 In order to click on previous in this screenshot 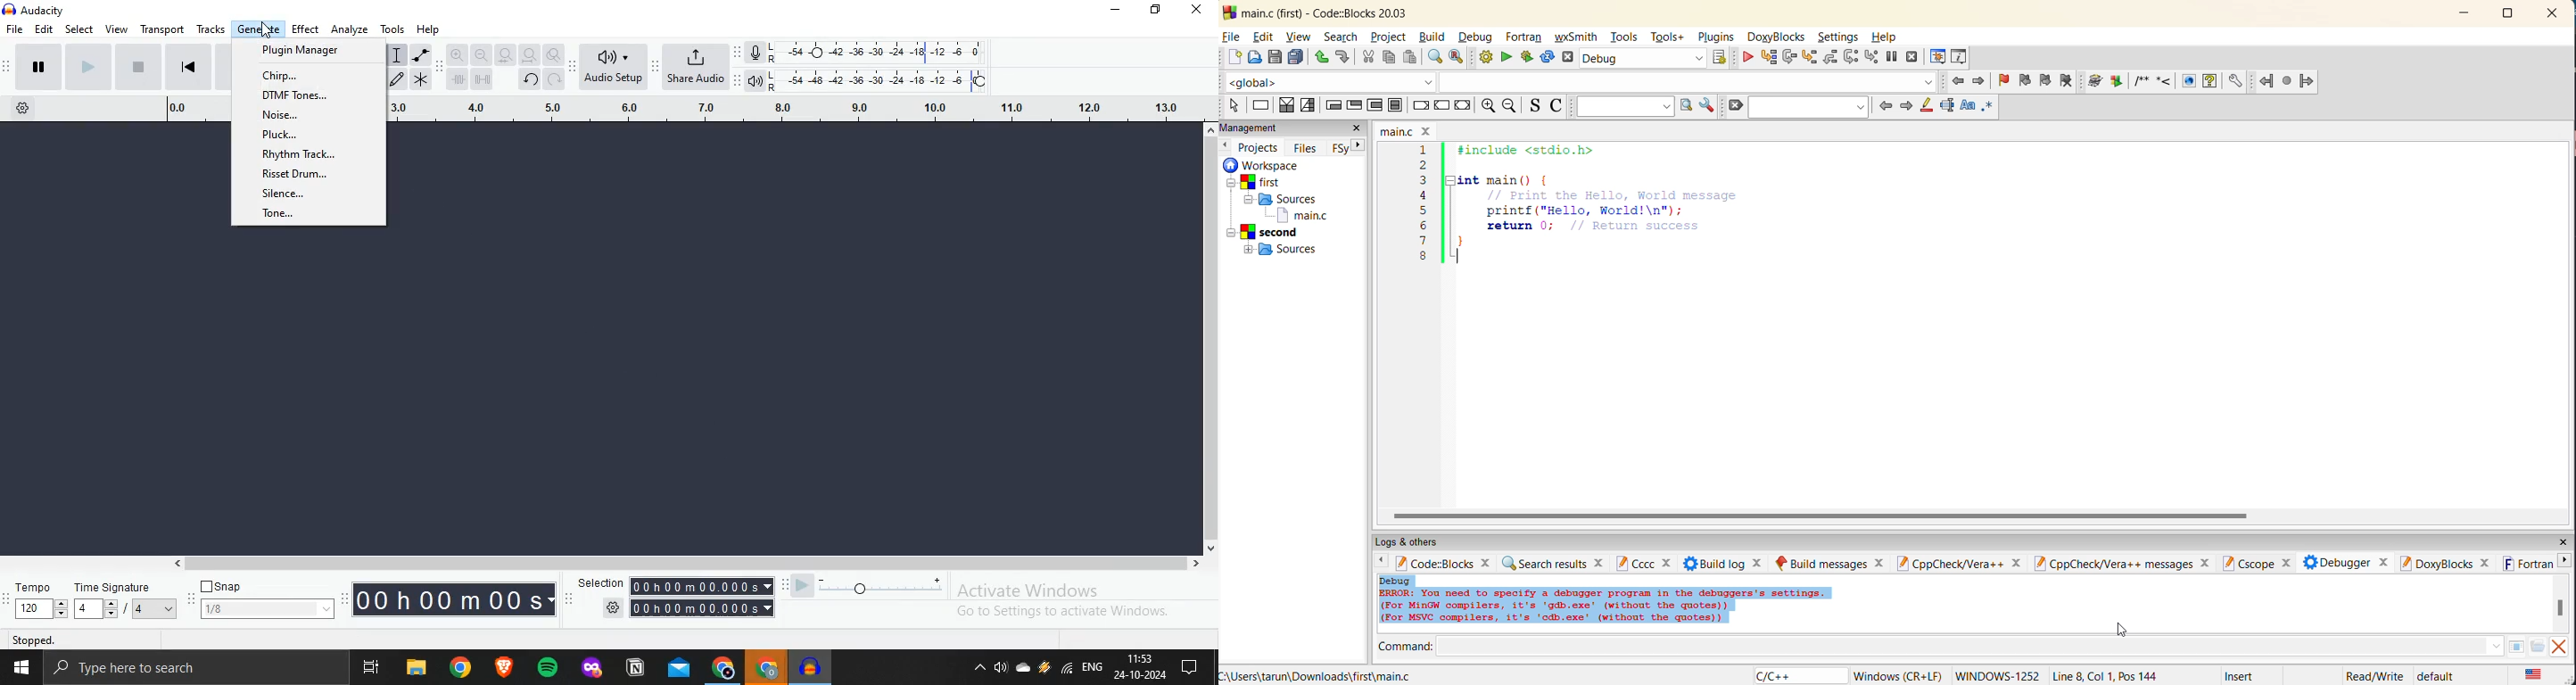, I will do `click(1381, 563)`.